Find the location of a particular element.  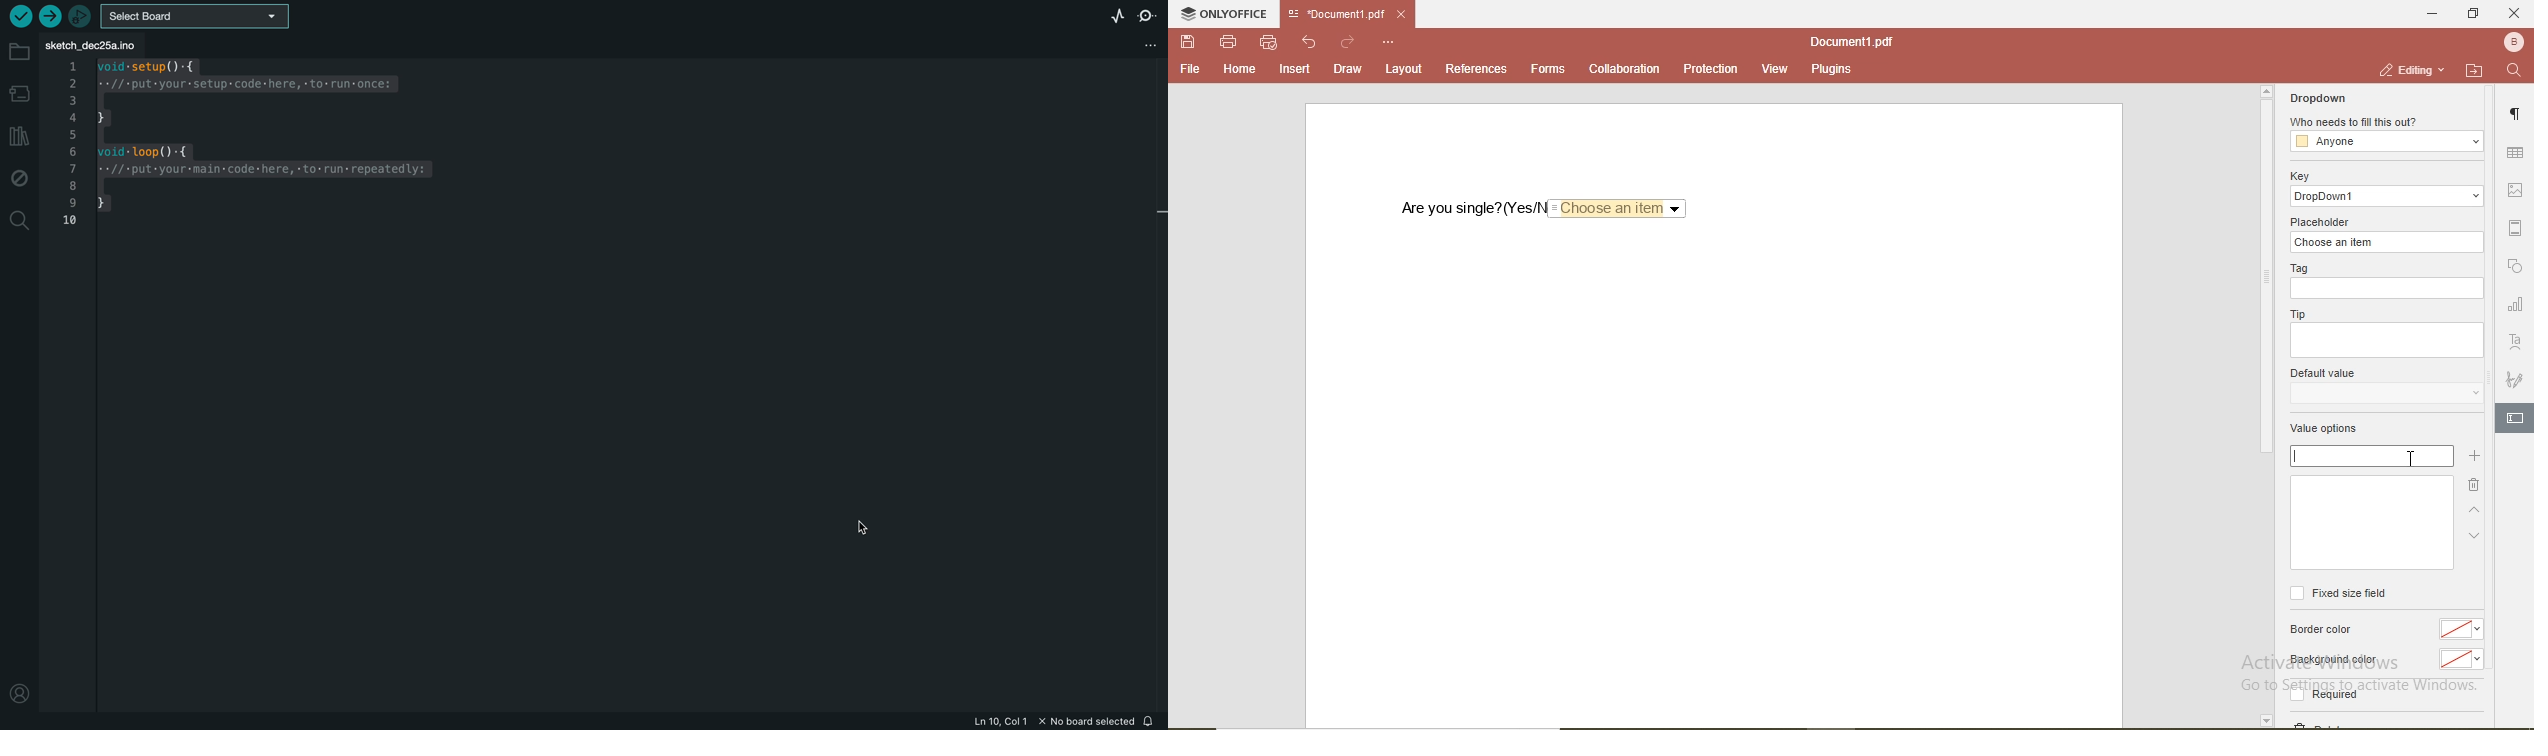

tag is located at coordinates (2299, 268).